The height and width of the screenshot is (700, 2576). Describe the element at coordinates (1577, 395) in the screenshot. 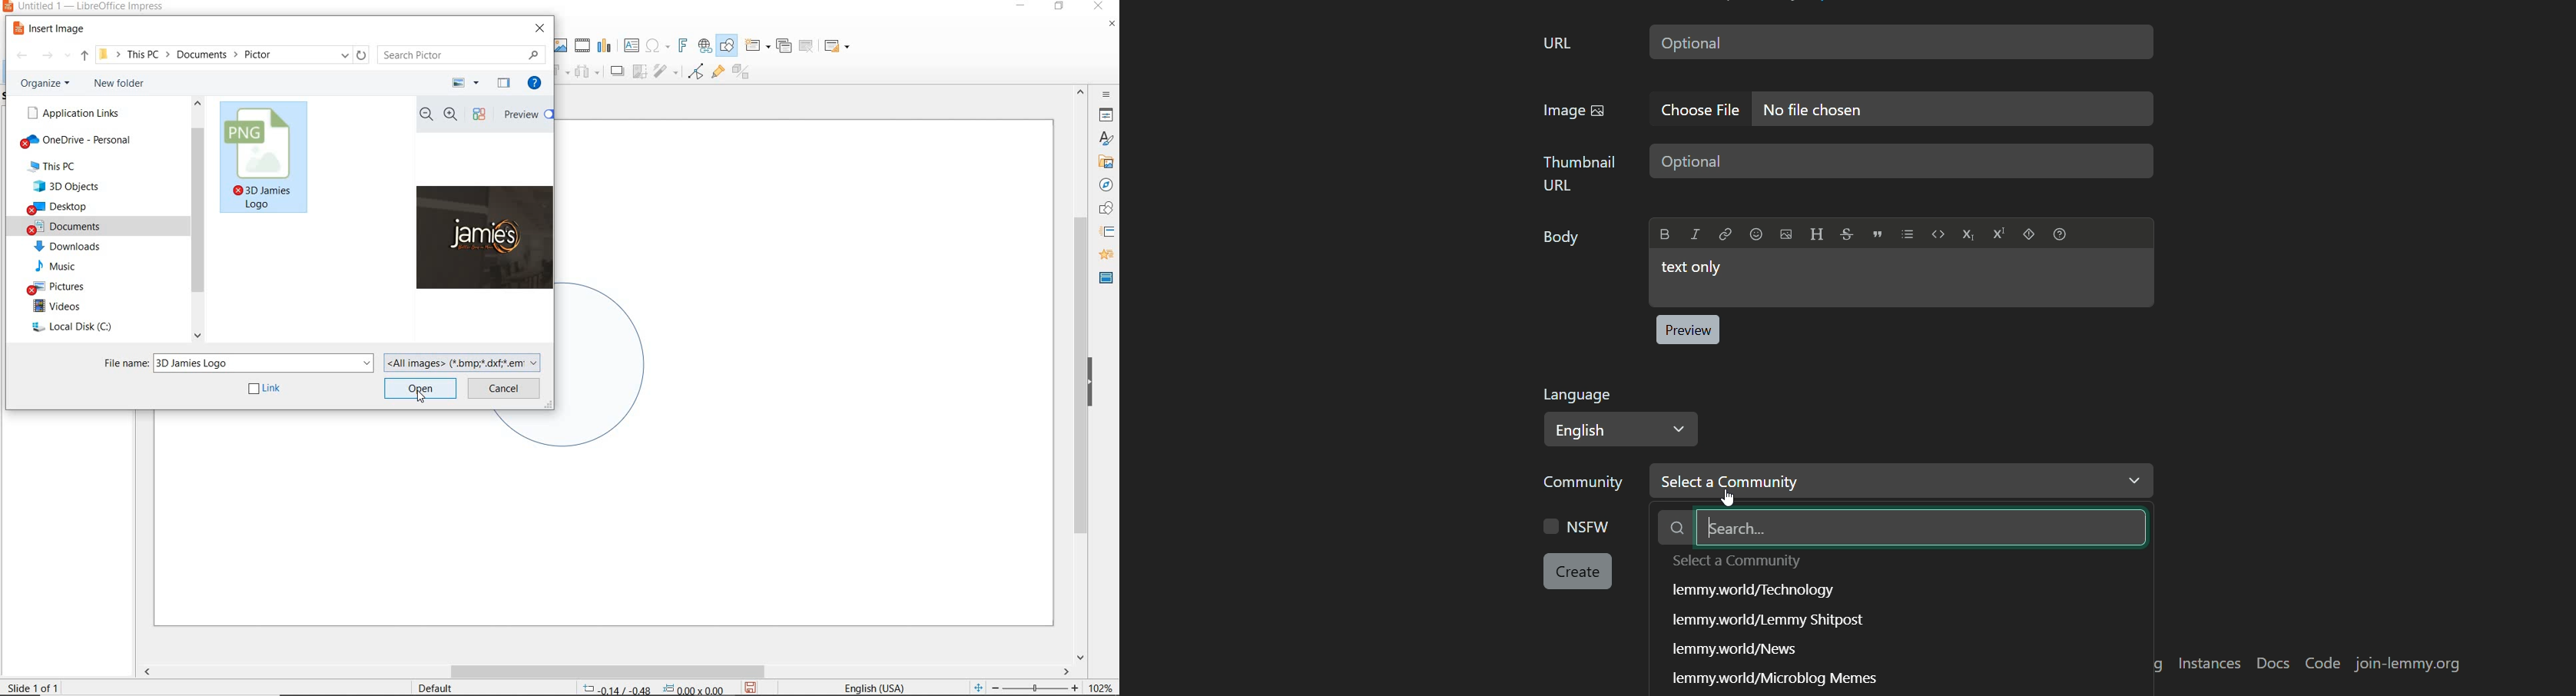

I see `Language` at that location.